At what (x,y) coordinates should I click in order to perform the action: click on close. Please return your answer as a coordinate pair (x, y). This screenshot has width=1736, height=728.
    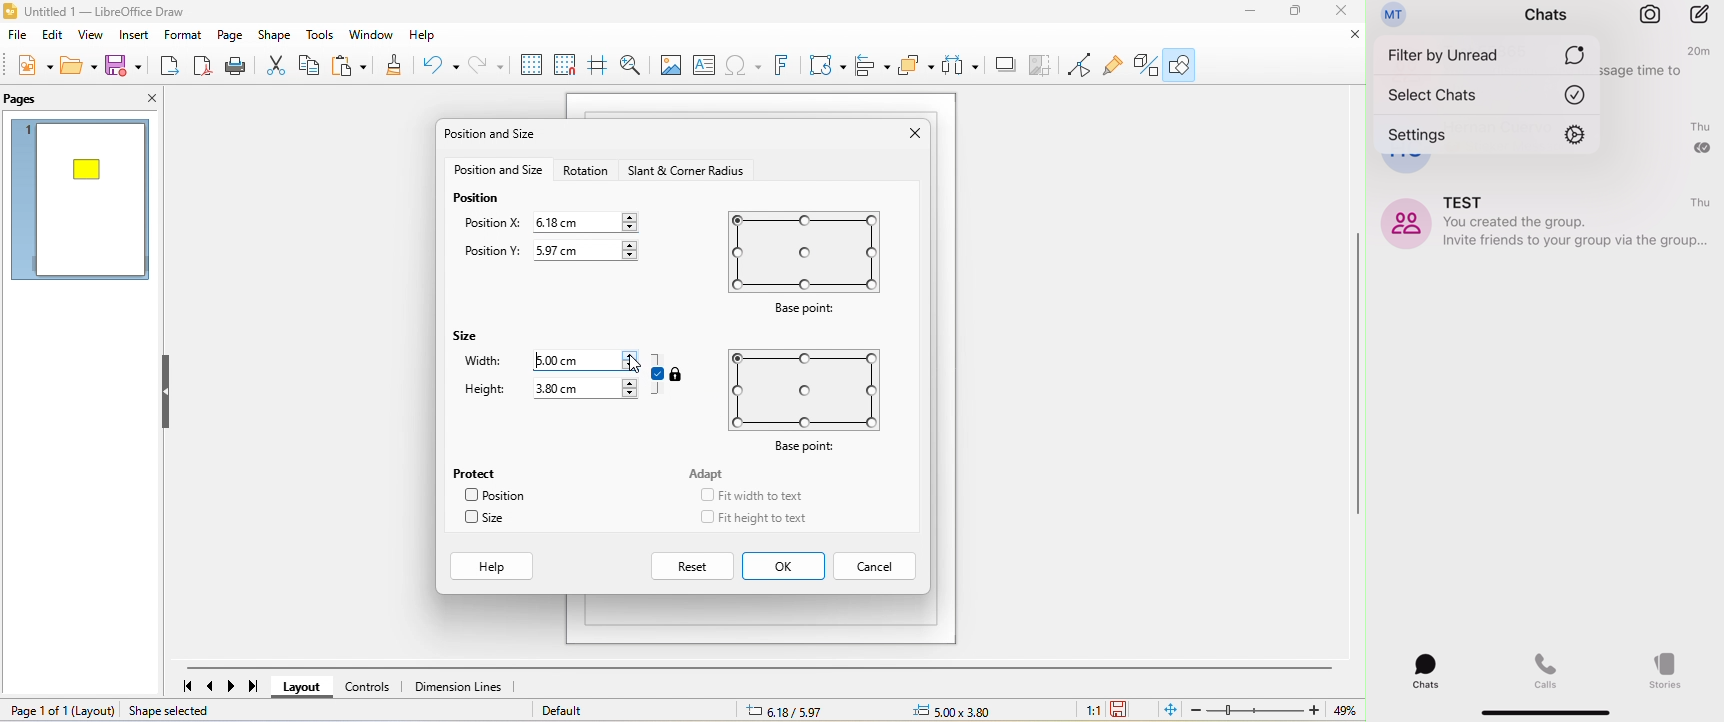
    Looking at the image, I should click on (911, 134).